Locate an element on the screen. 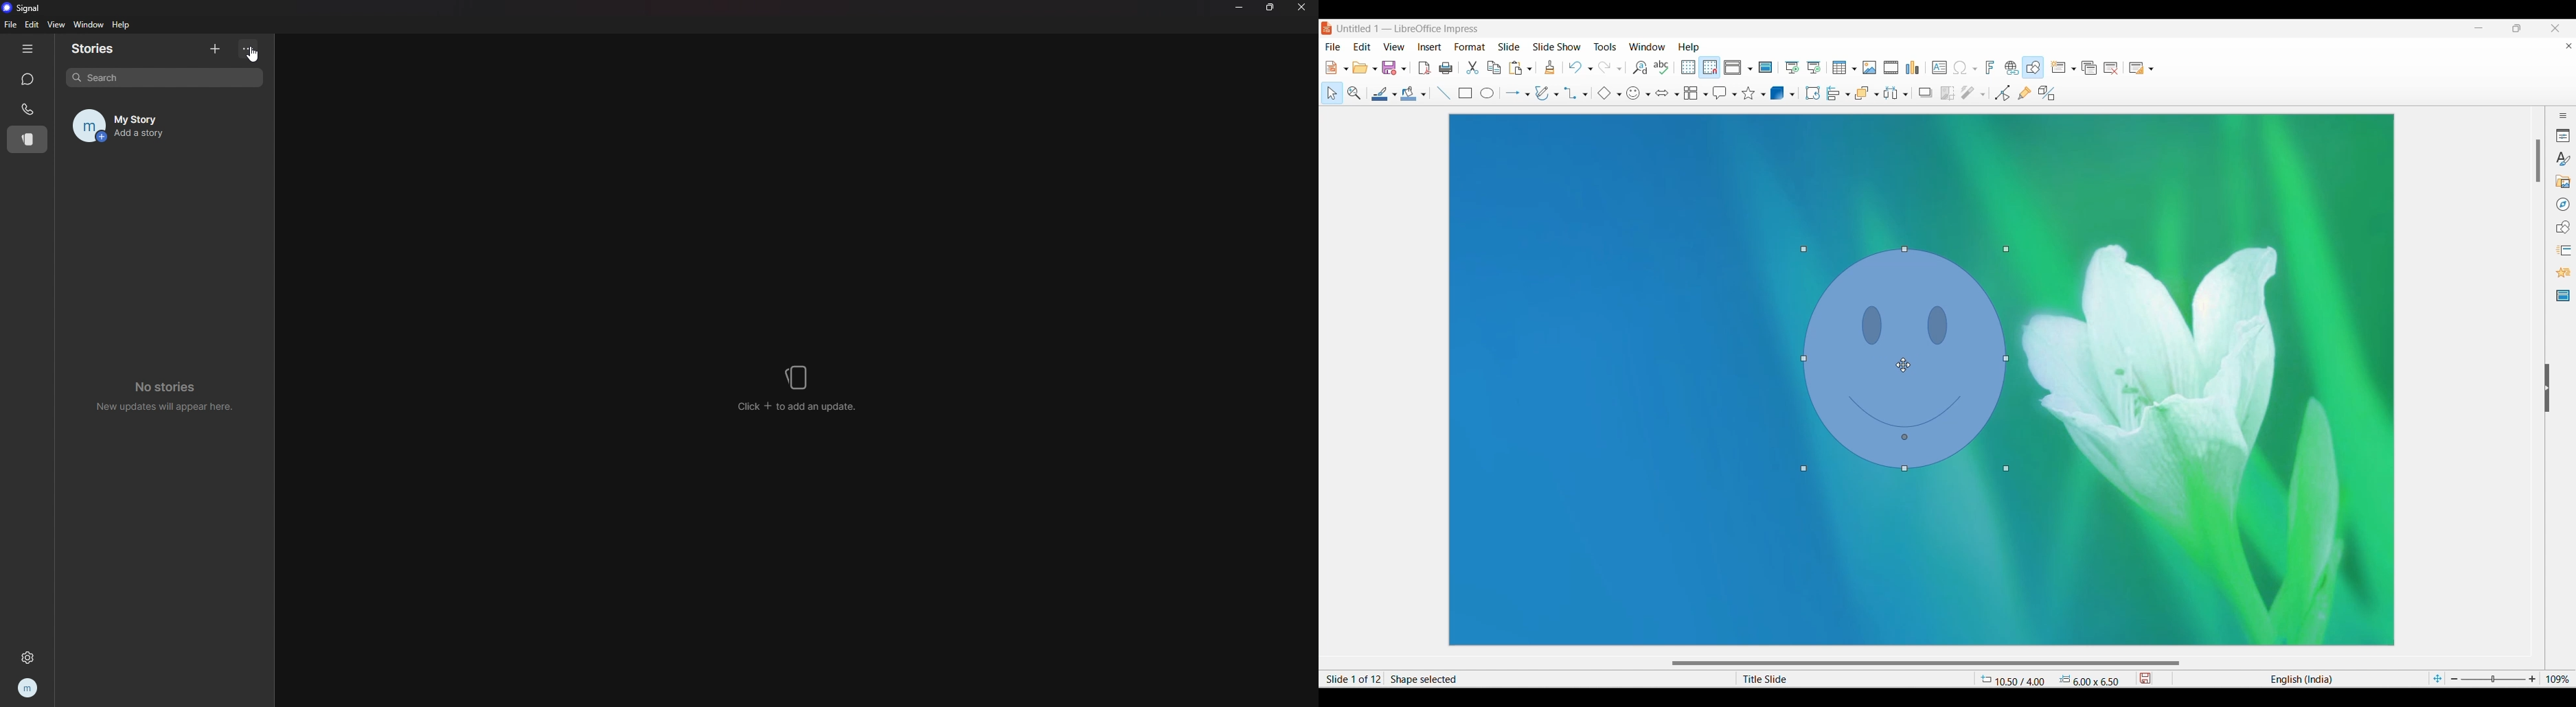  minimize is located at coordinates (1238, 7).